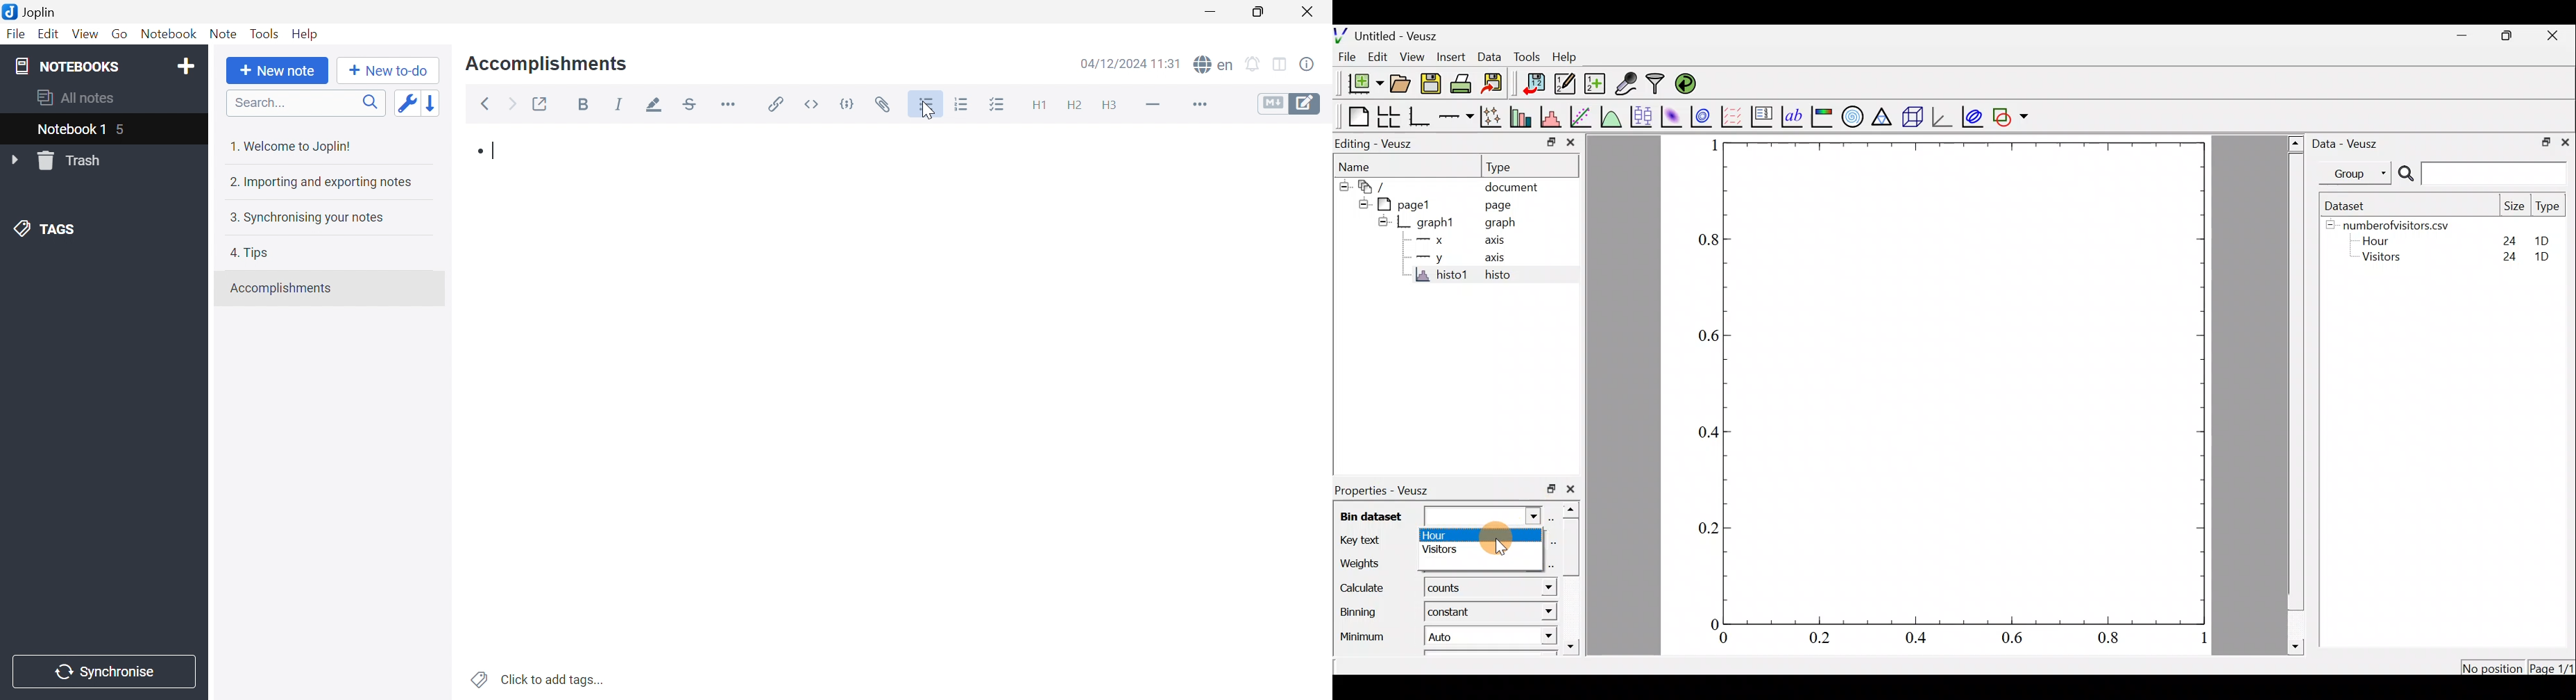 This screenshot has width=2576, height=700. What do you see at coordinates (1503, 535) in the screenshot?
I see `Cursor` at bounding box center [1503, 535].